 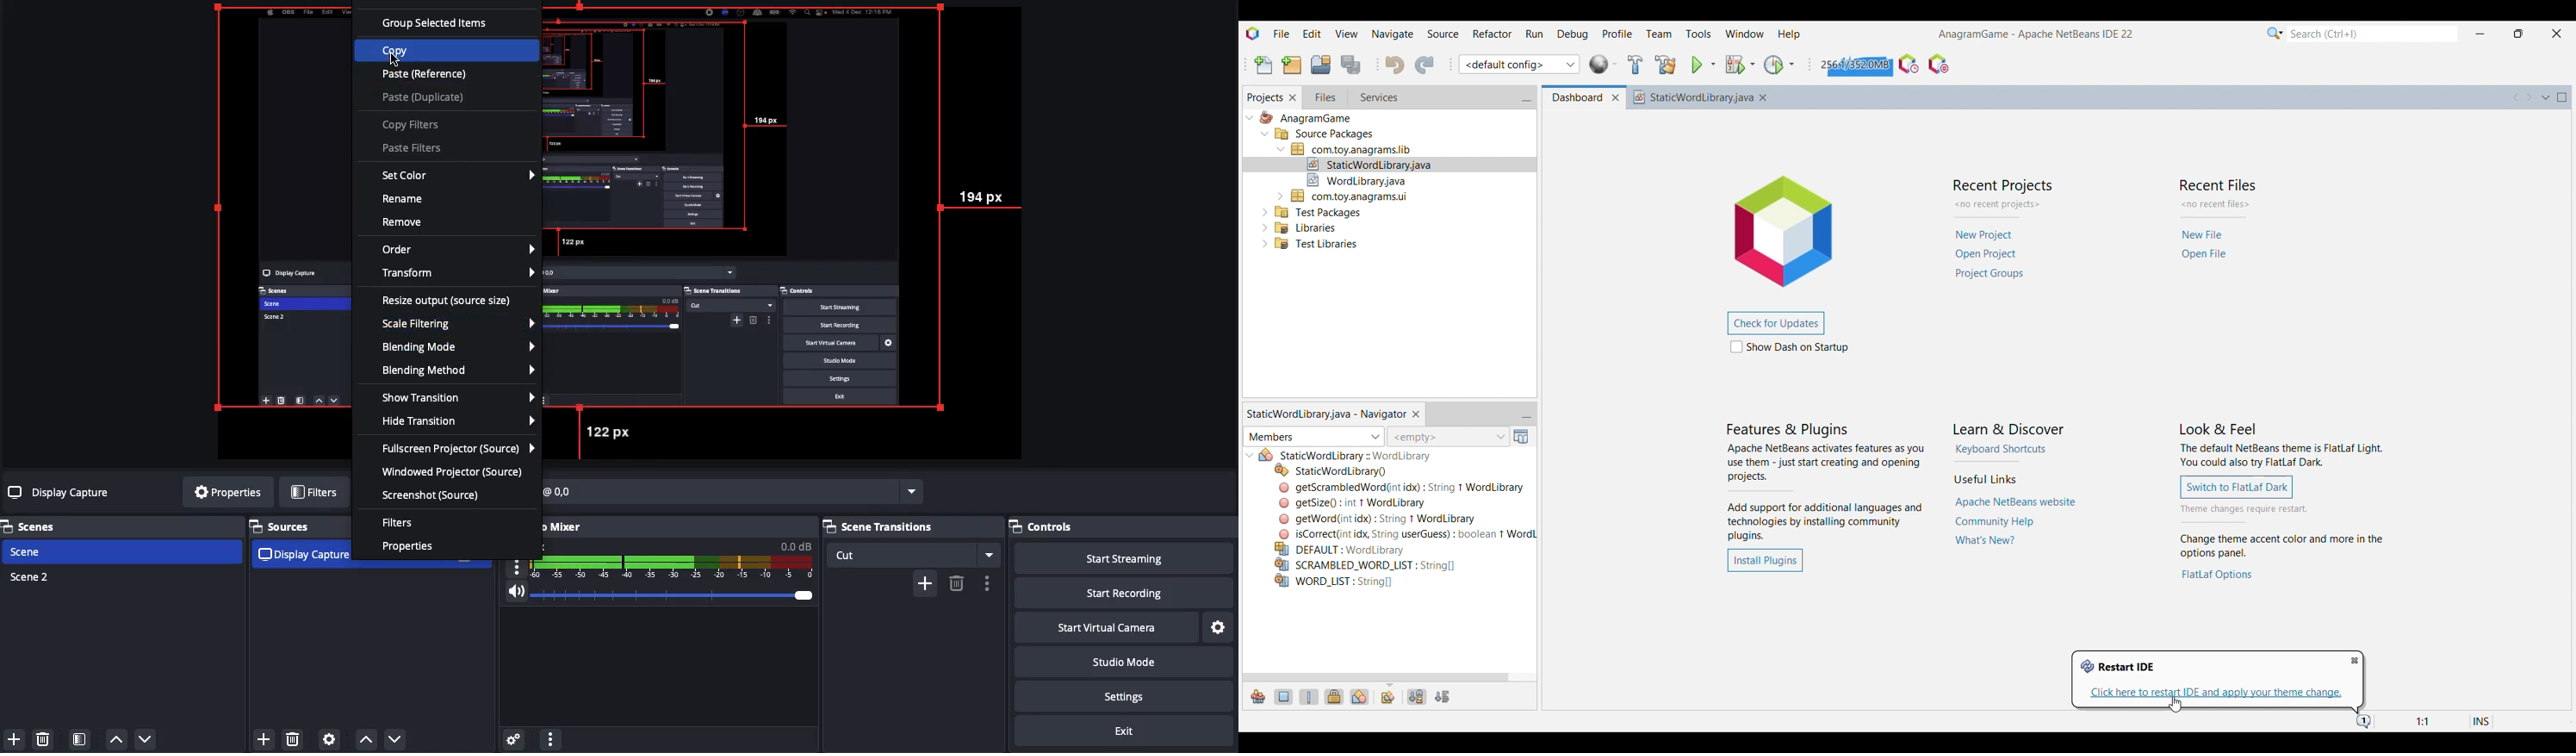 I want to click on more options, so click(x=990, y=583).